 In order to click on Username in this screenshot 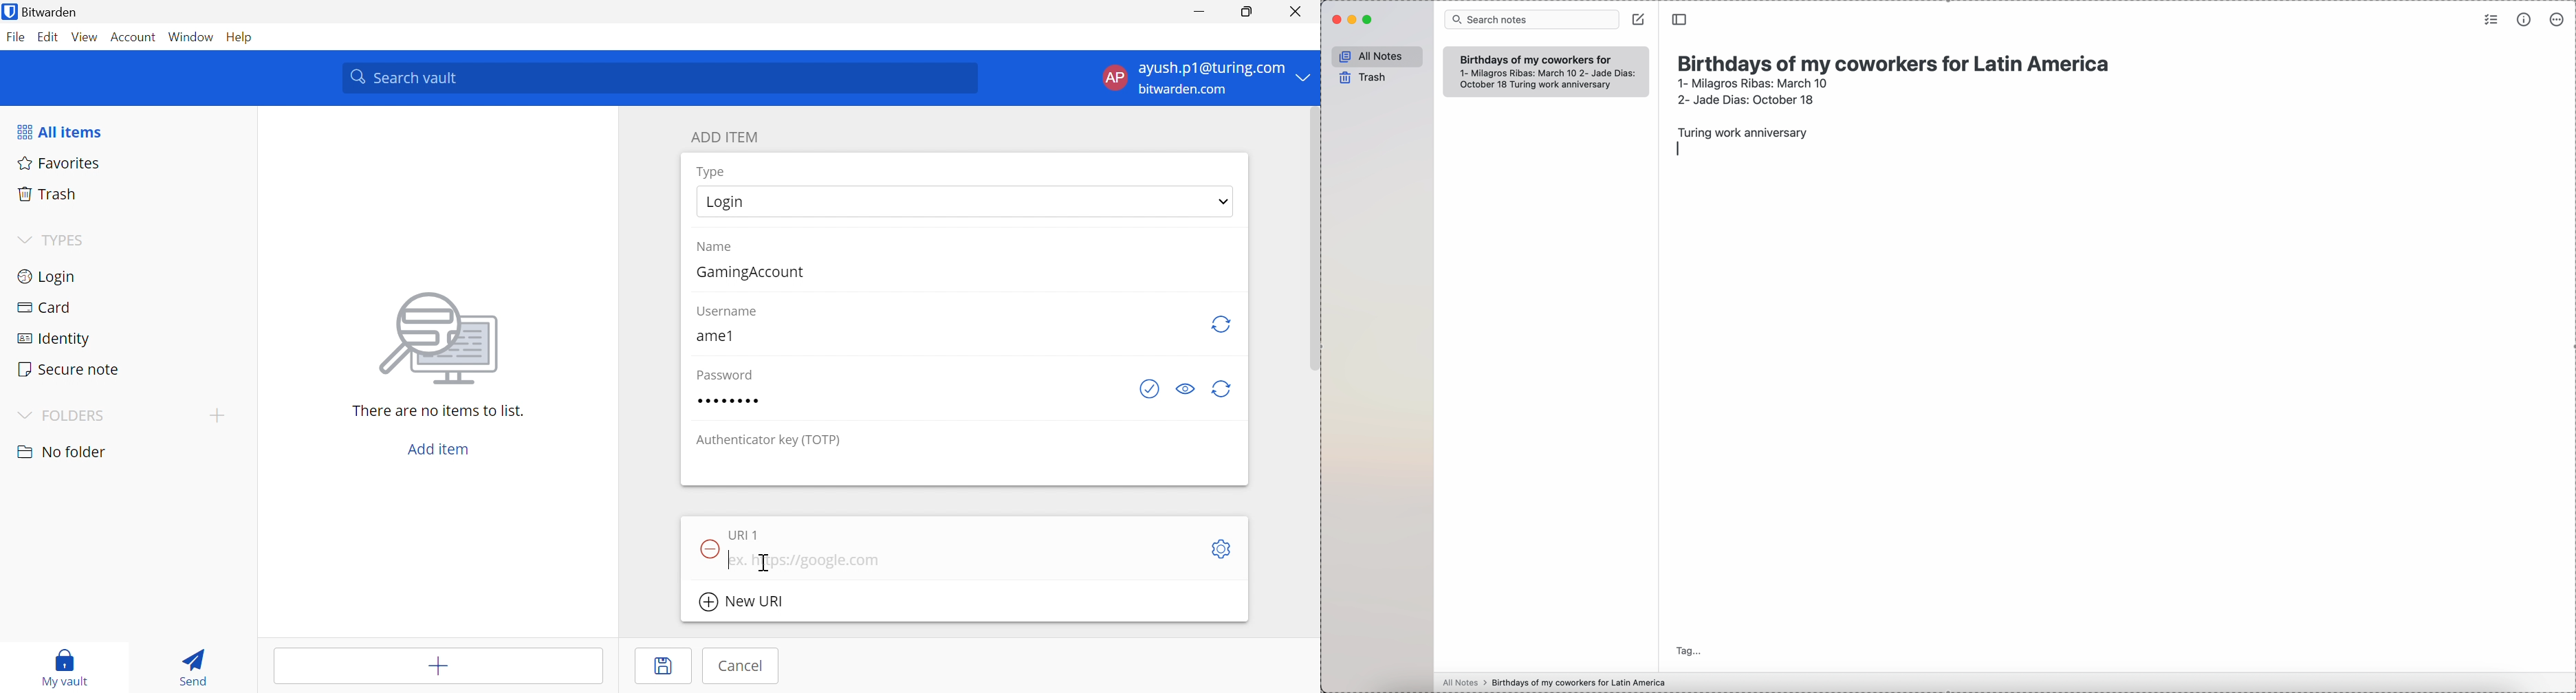, I will do `click(729, 312)`.